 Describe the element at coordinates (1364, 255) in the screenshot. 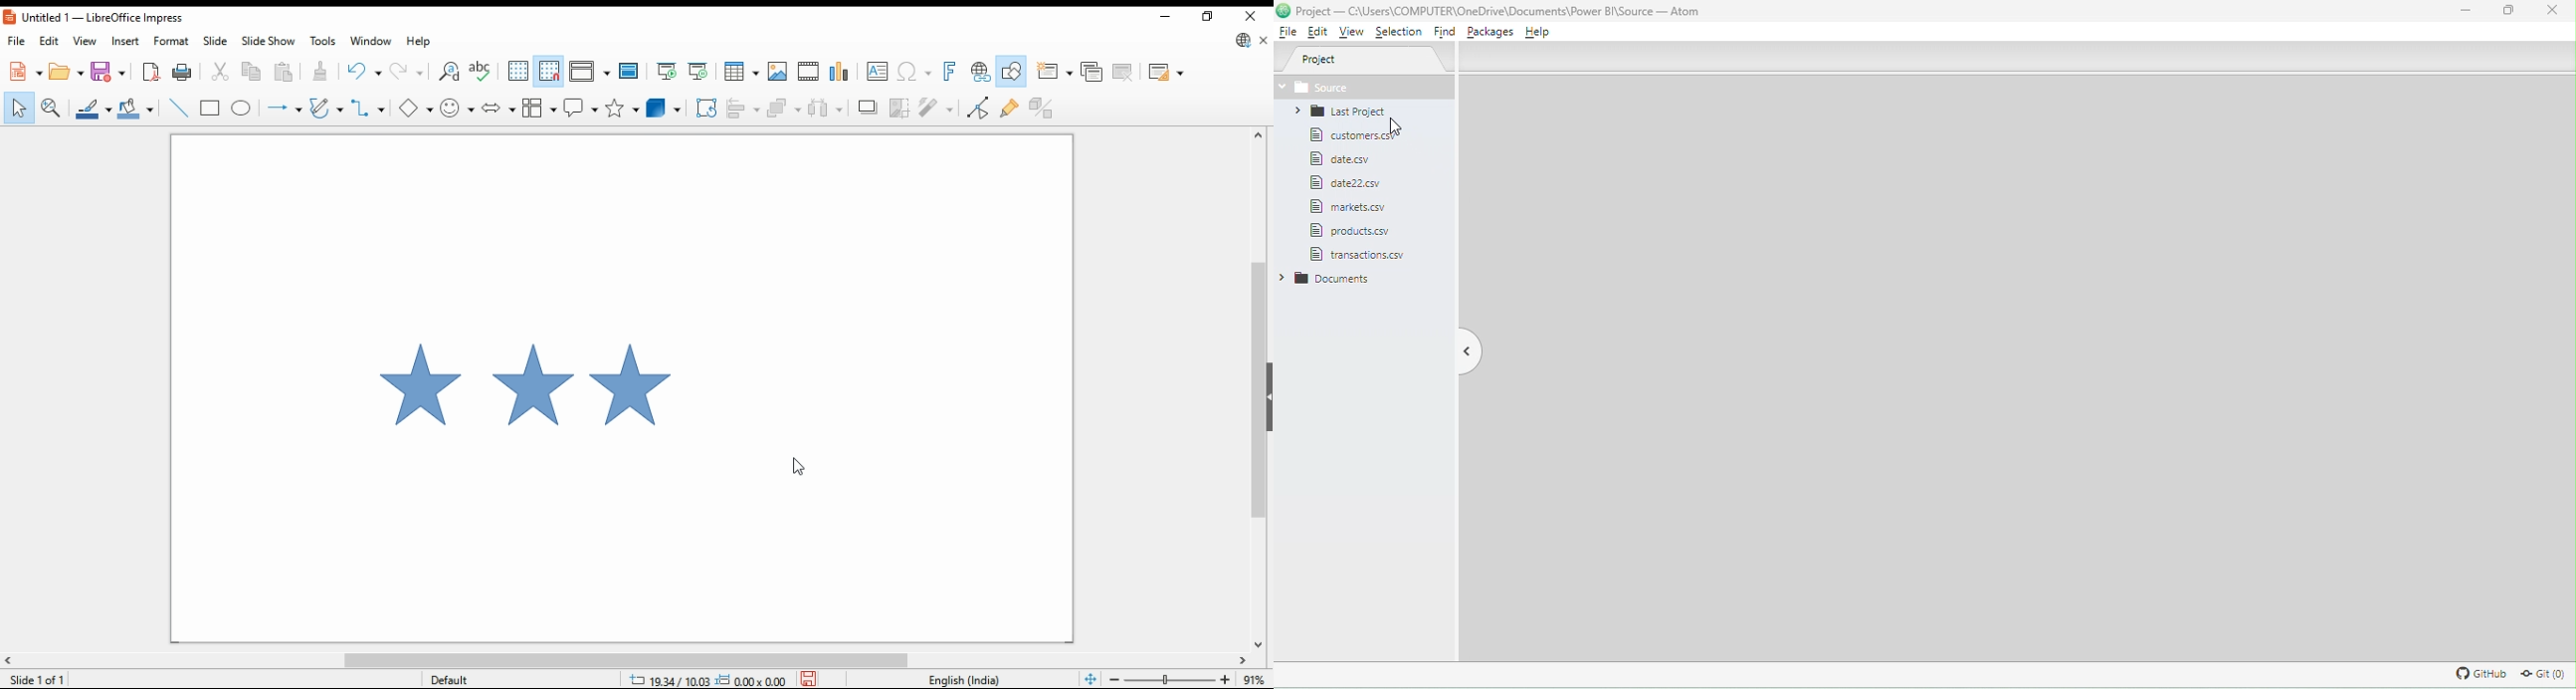

I see `File` at that location.